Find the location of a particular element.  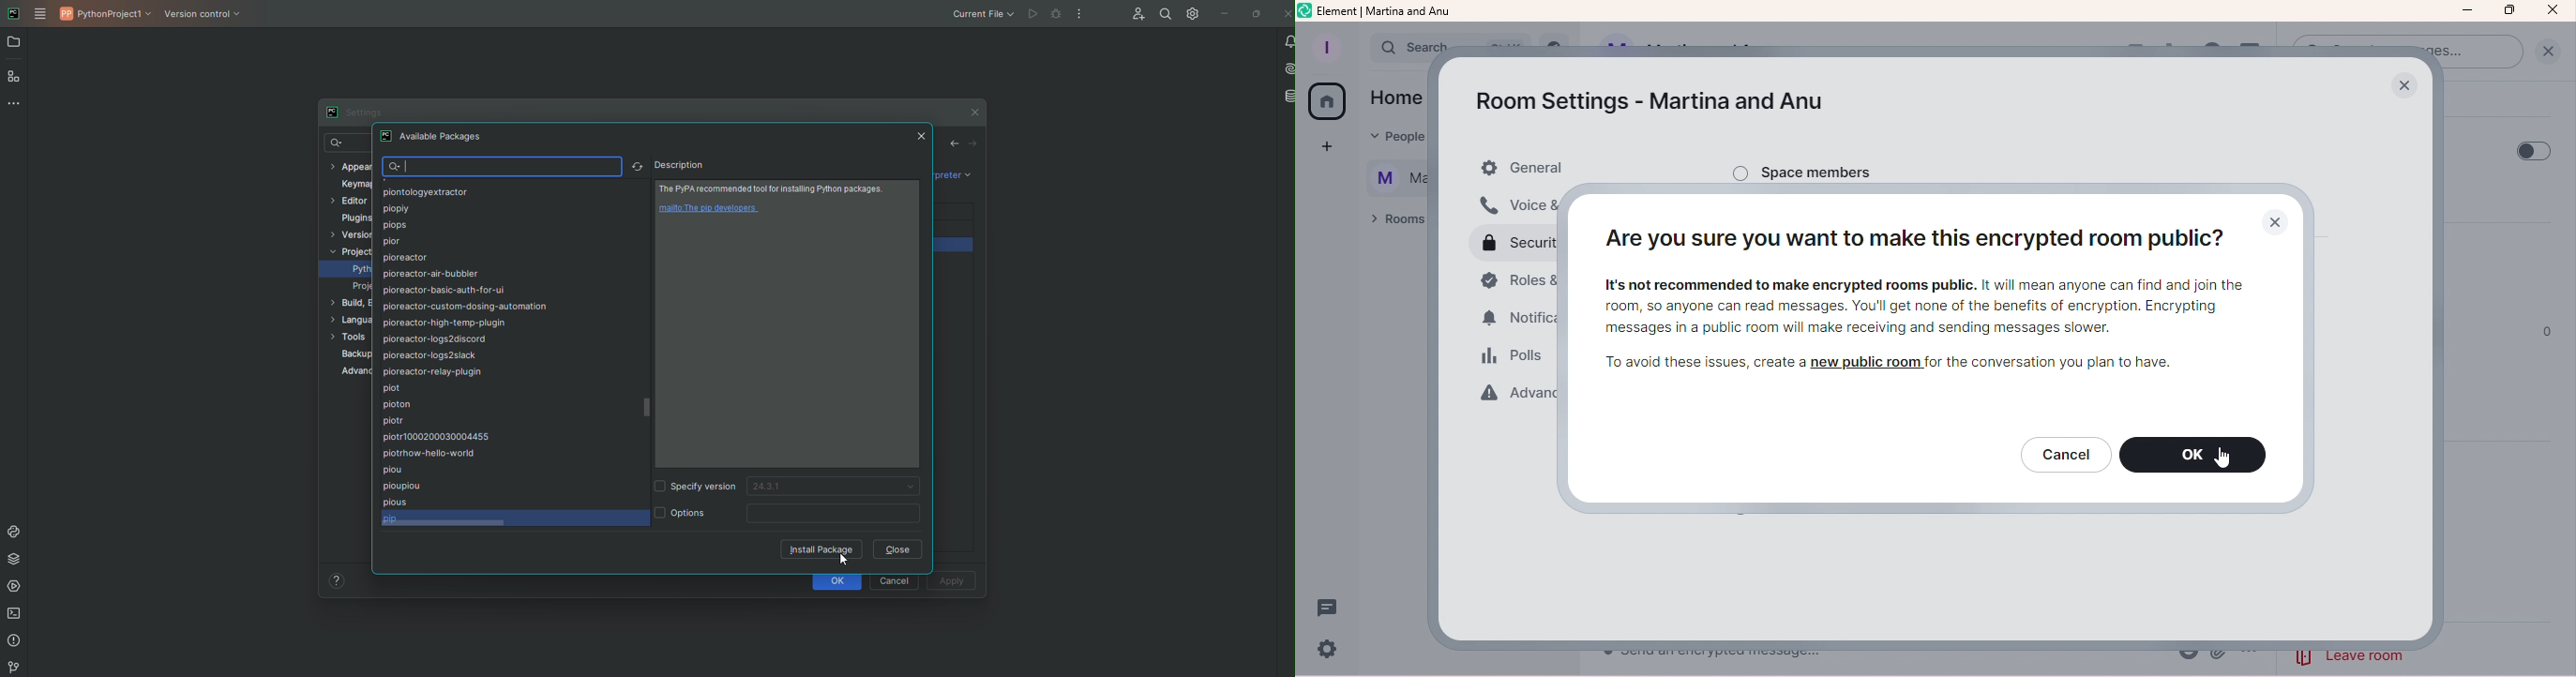

Project is located at coordinates (349, 250).